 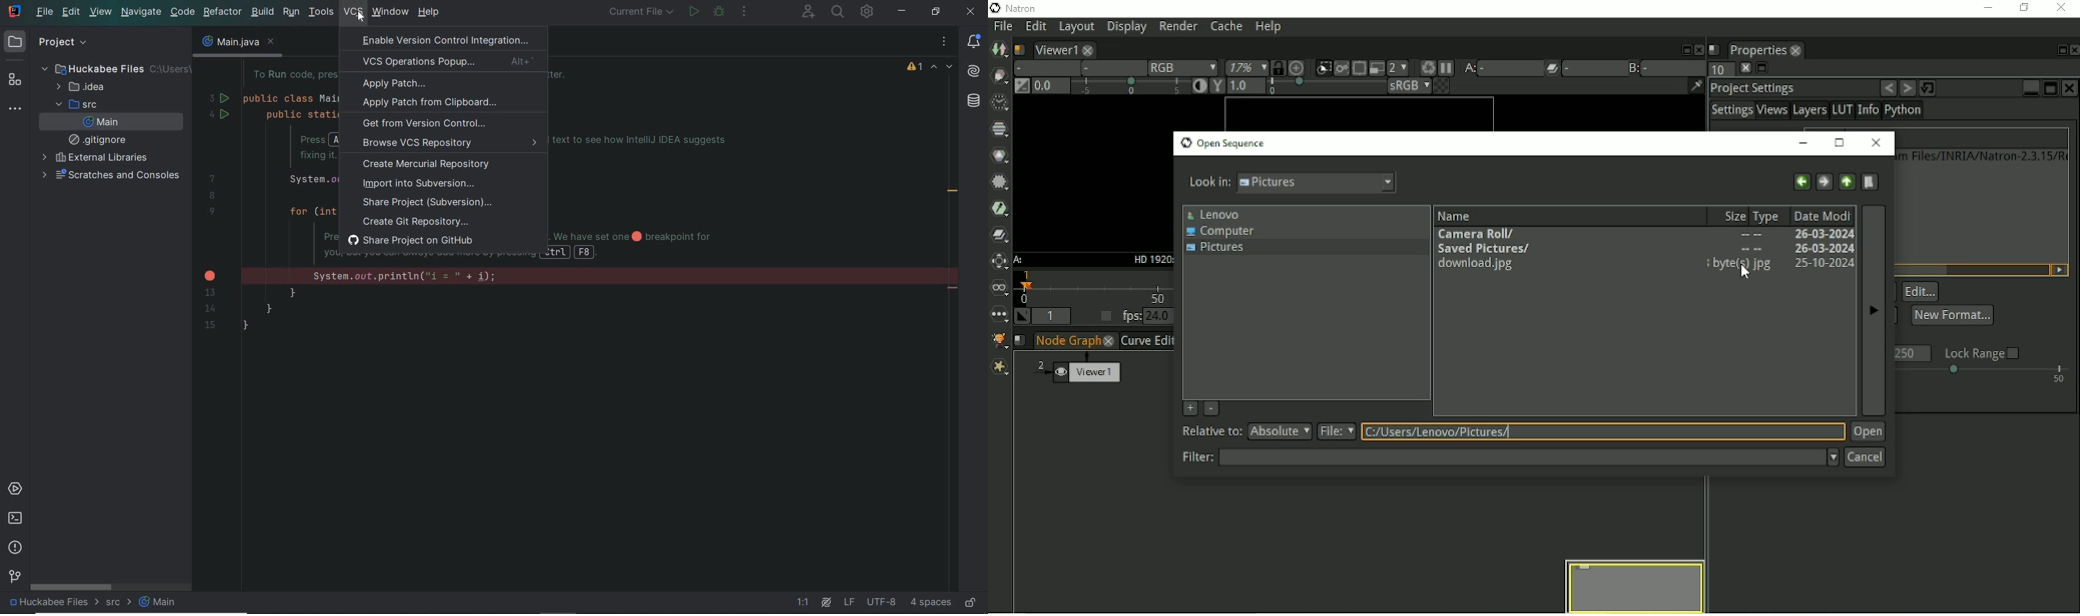 What do you see at coordinates (71, 588) in the screenshot?
I see `scrollbar` at bounding box center [71, 588].